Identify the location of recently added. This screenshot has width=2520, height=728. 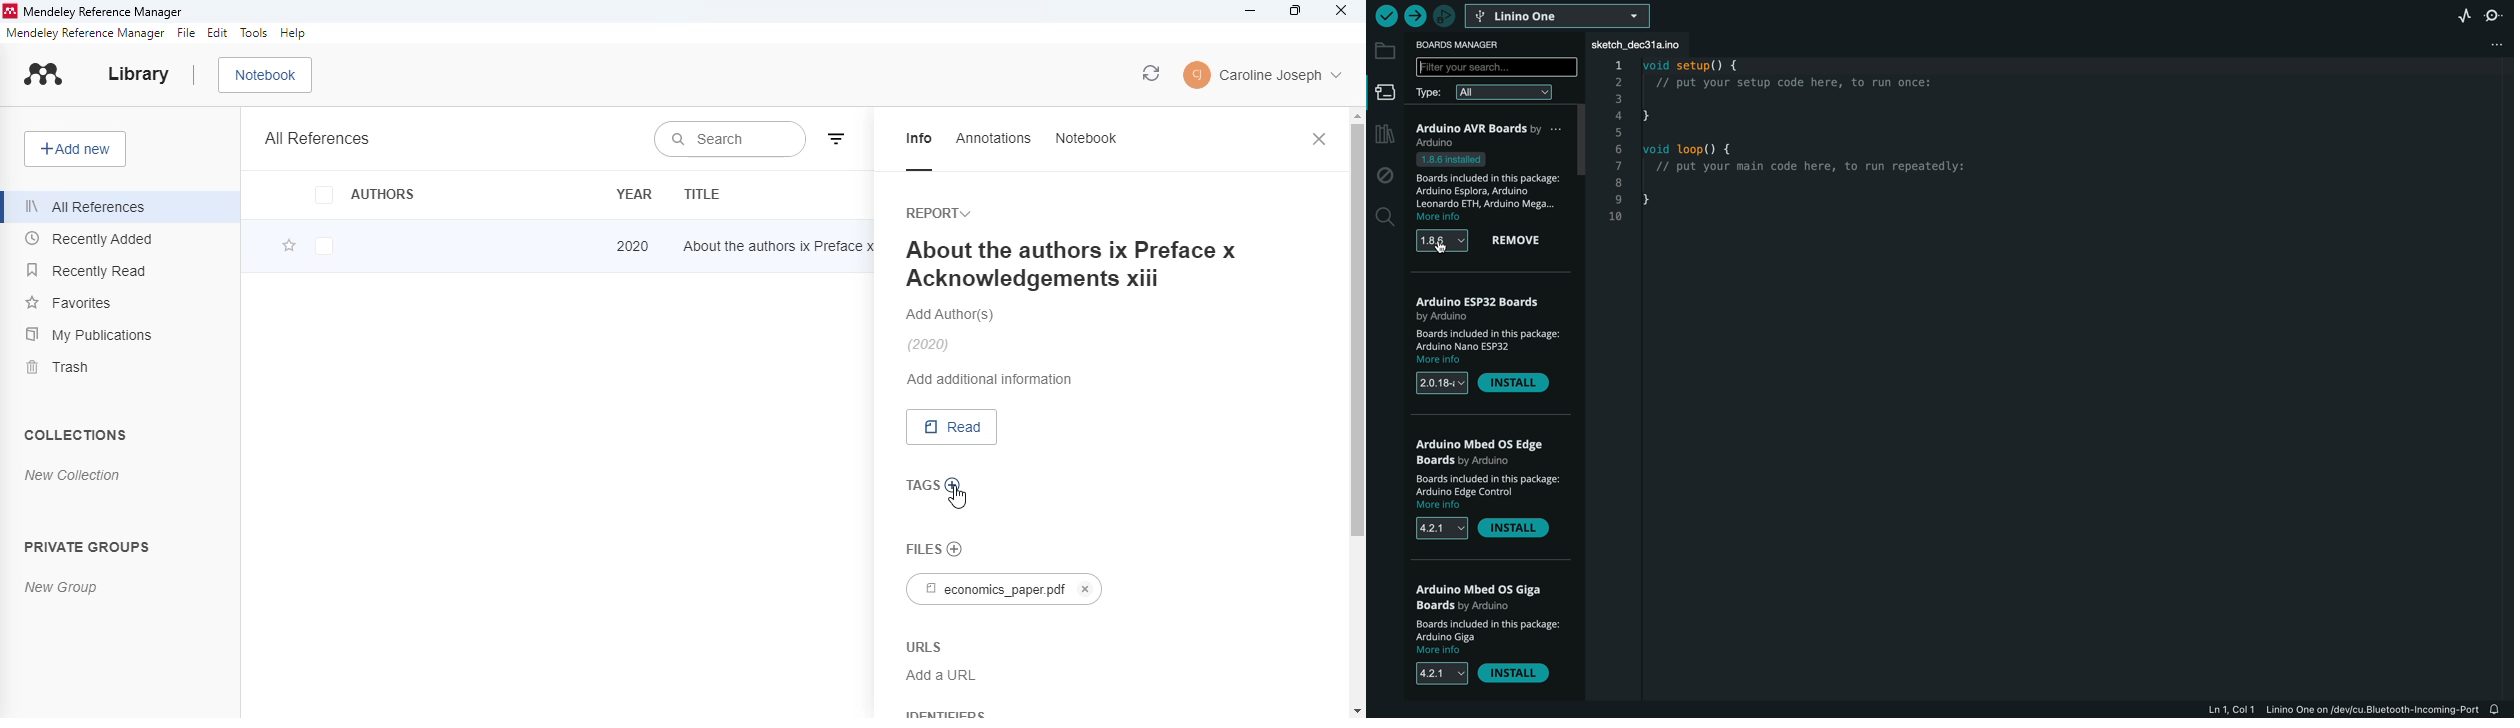
(91, 239).